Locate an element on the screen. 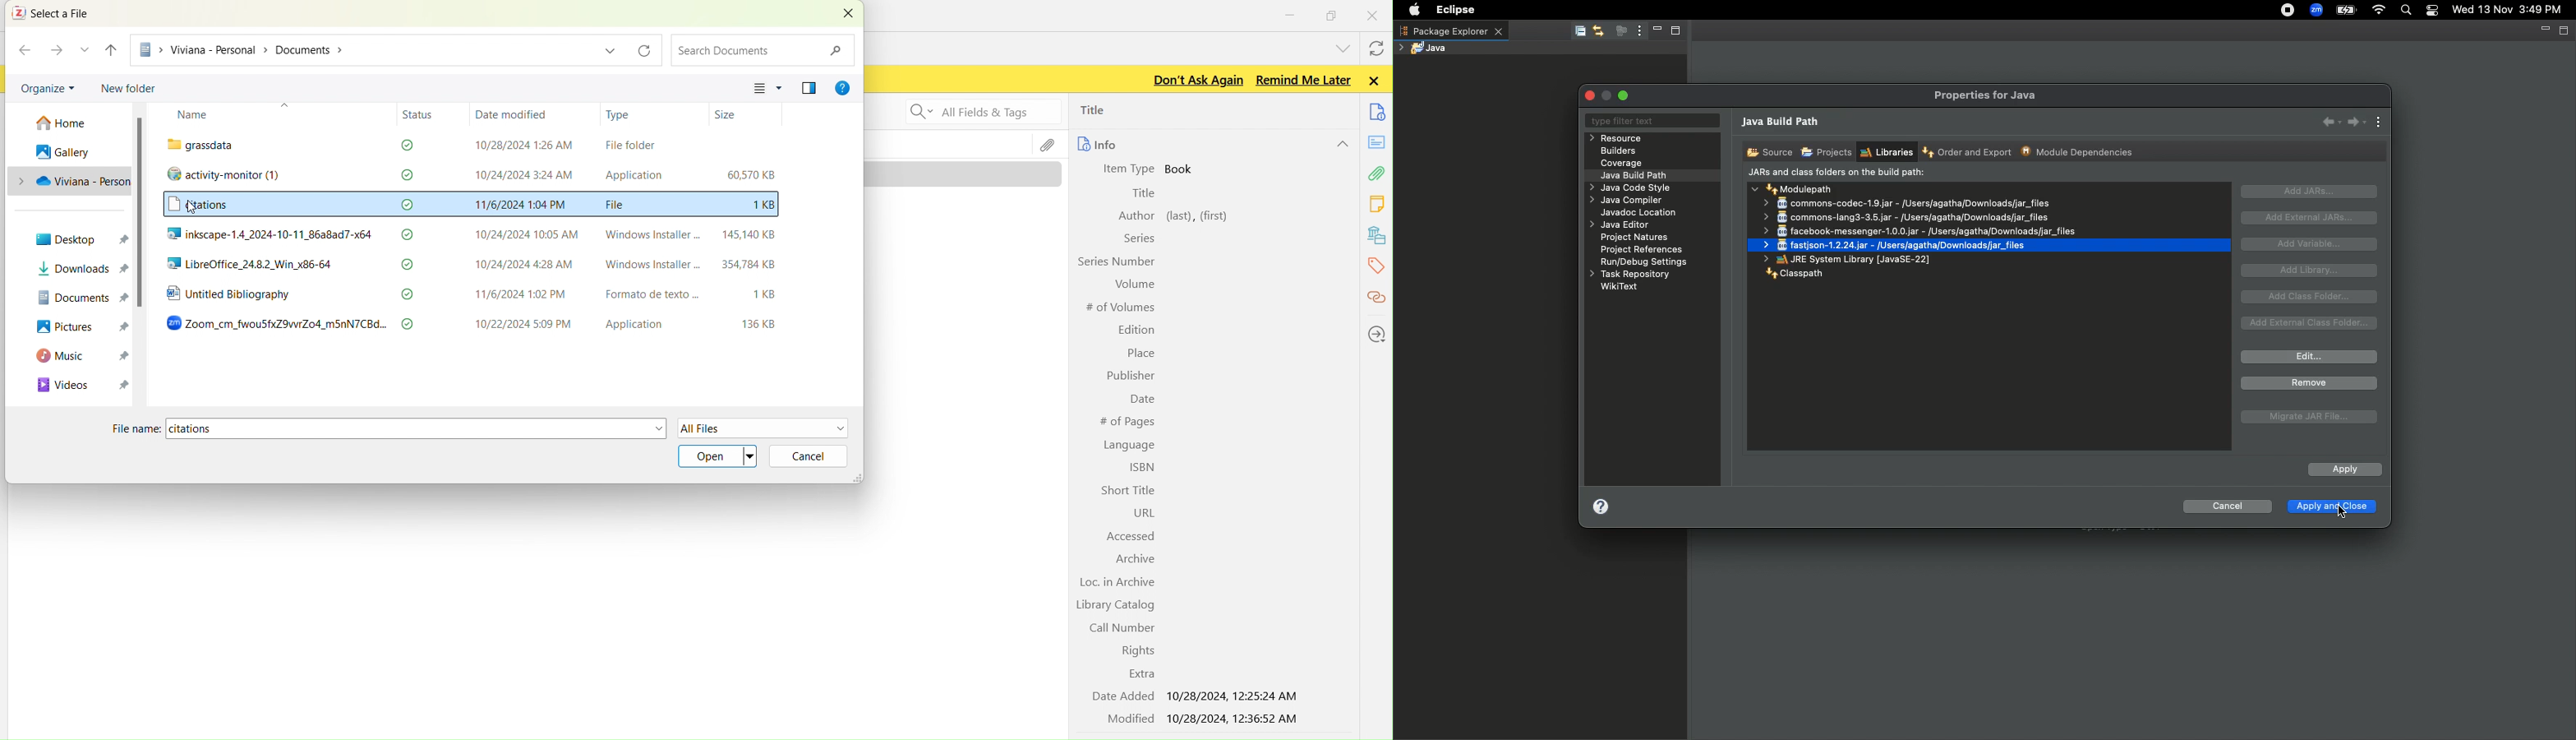  Publisher is located at coordinates (1129, 375).